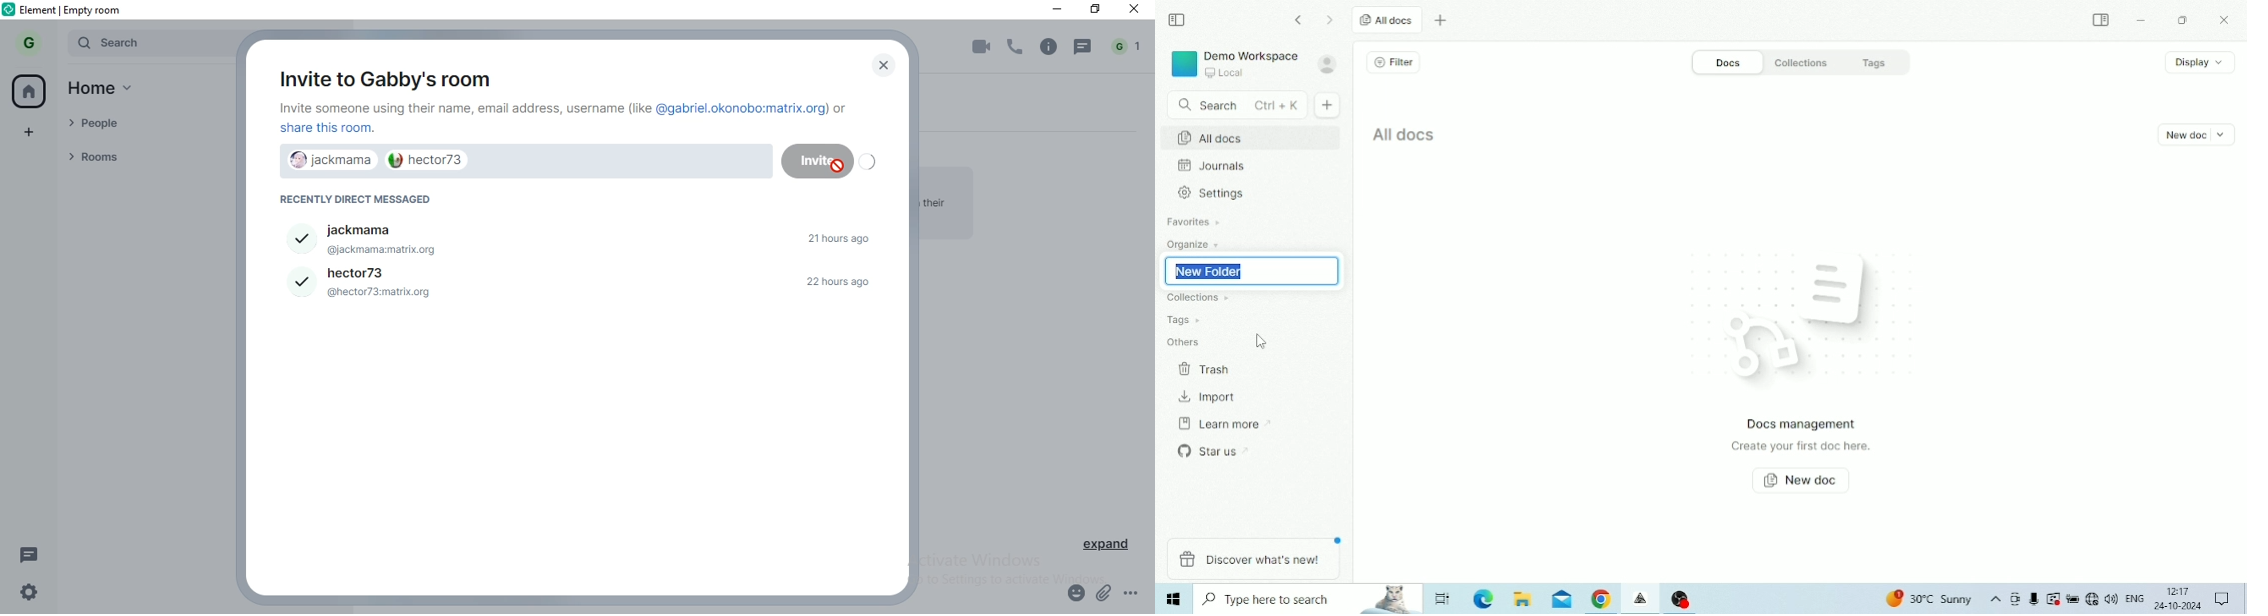 This screenshot has height=616, width=2268. I want to click on Collapse sidebar, so click(1178, 20).